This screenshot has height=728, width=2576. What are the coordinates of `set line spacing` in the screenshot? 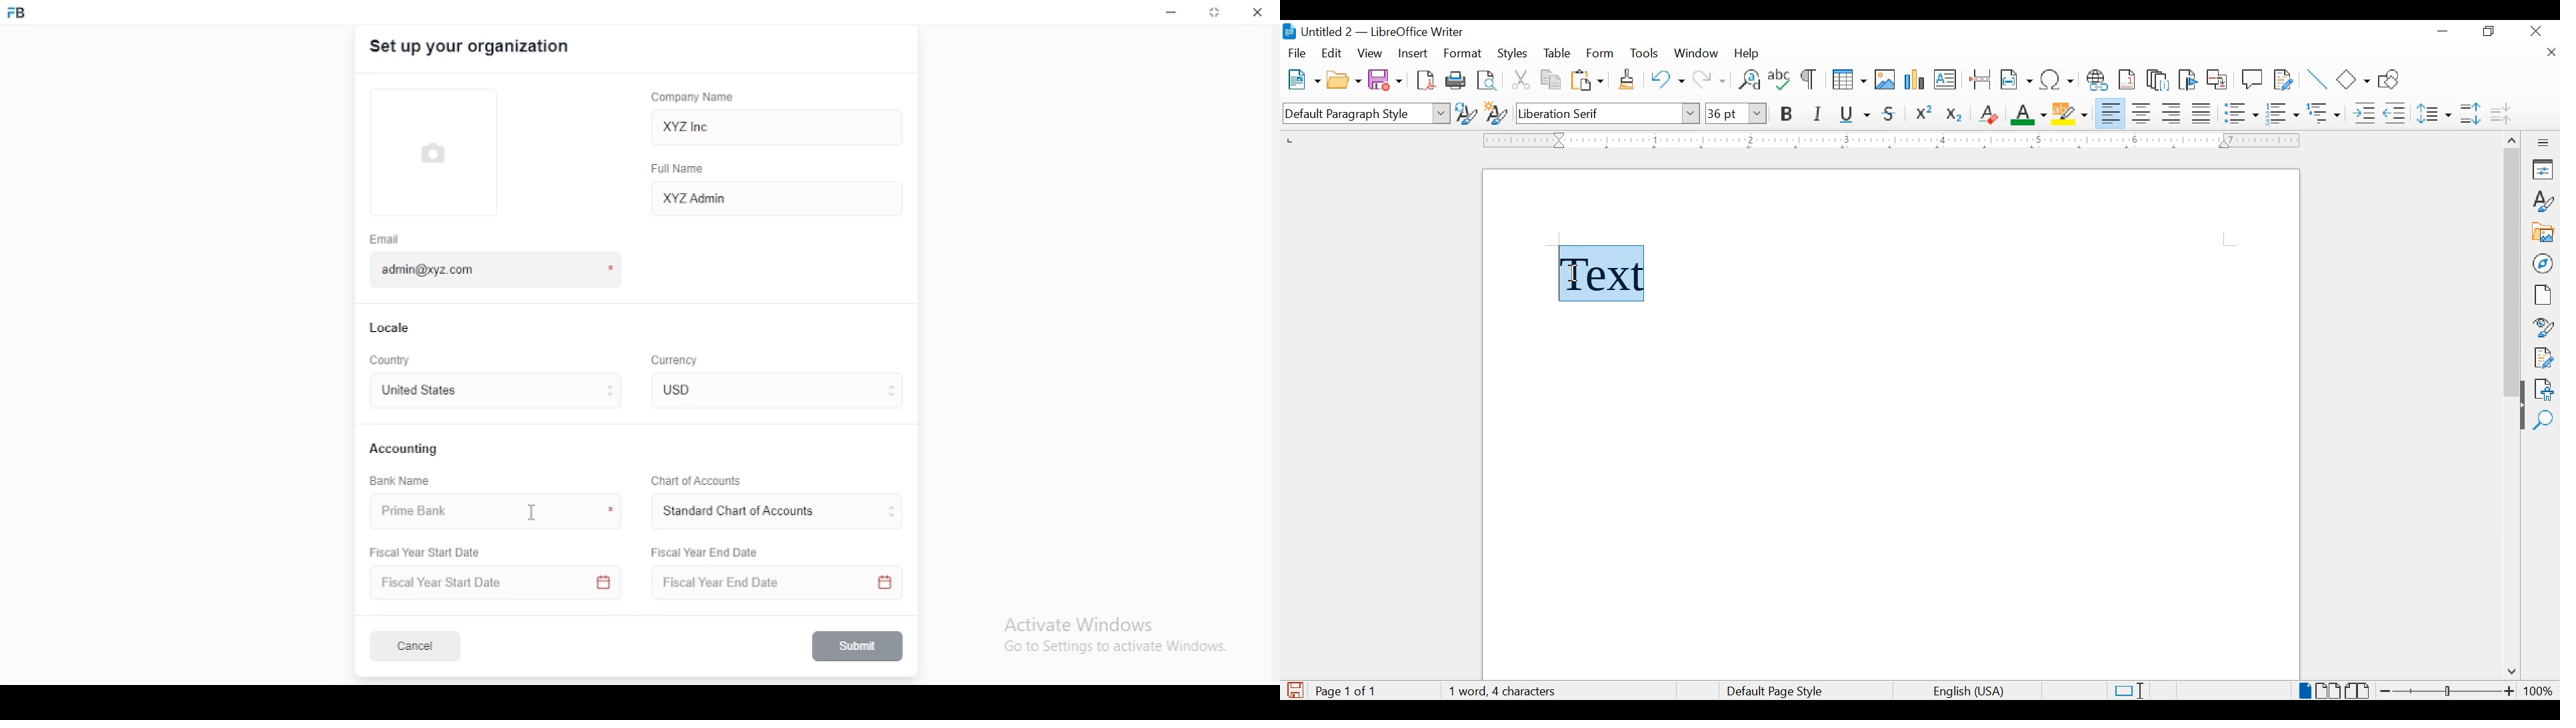 It's located at (2435, 113).